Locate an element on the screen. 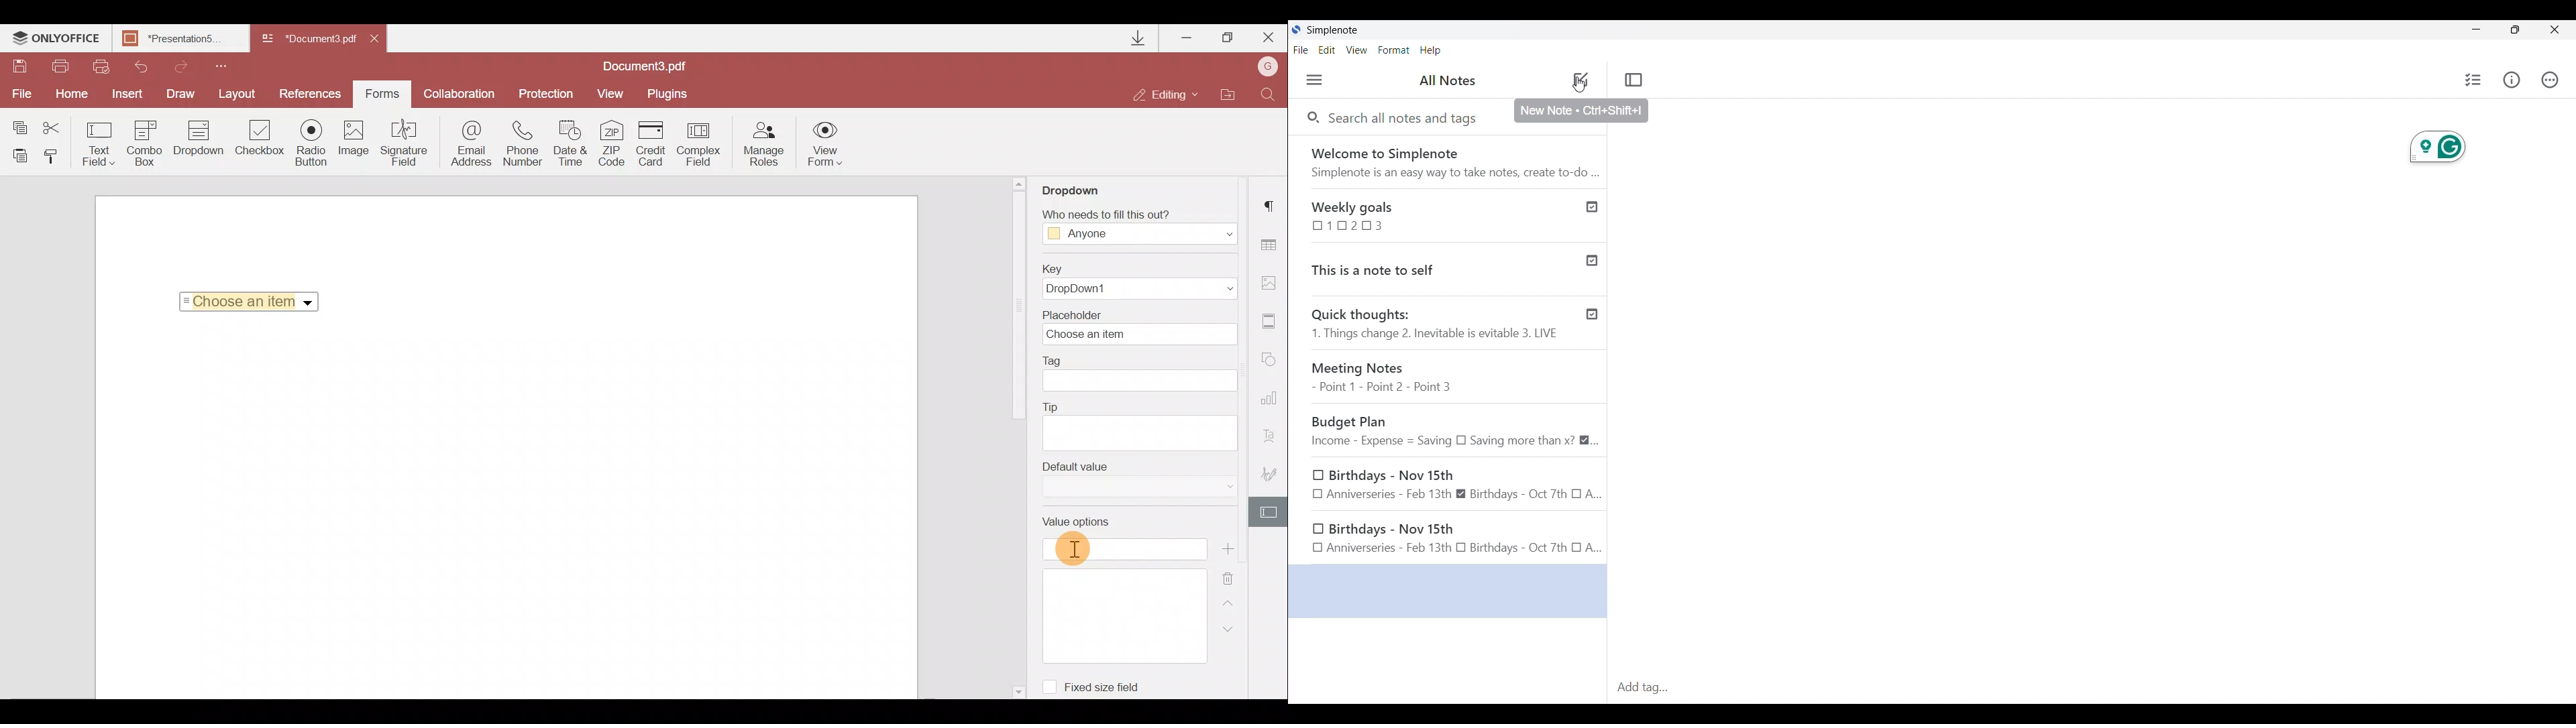 The width and height of the screenshot is (2576, 728). Home is located at coordinates (69, 94).